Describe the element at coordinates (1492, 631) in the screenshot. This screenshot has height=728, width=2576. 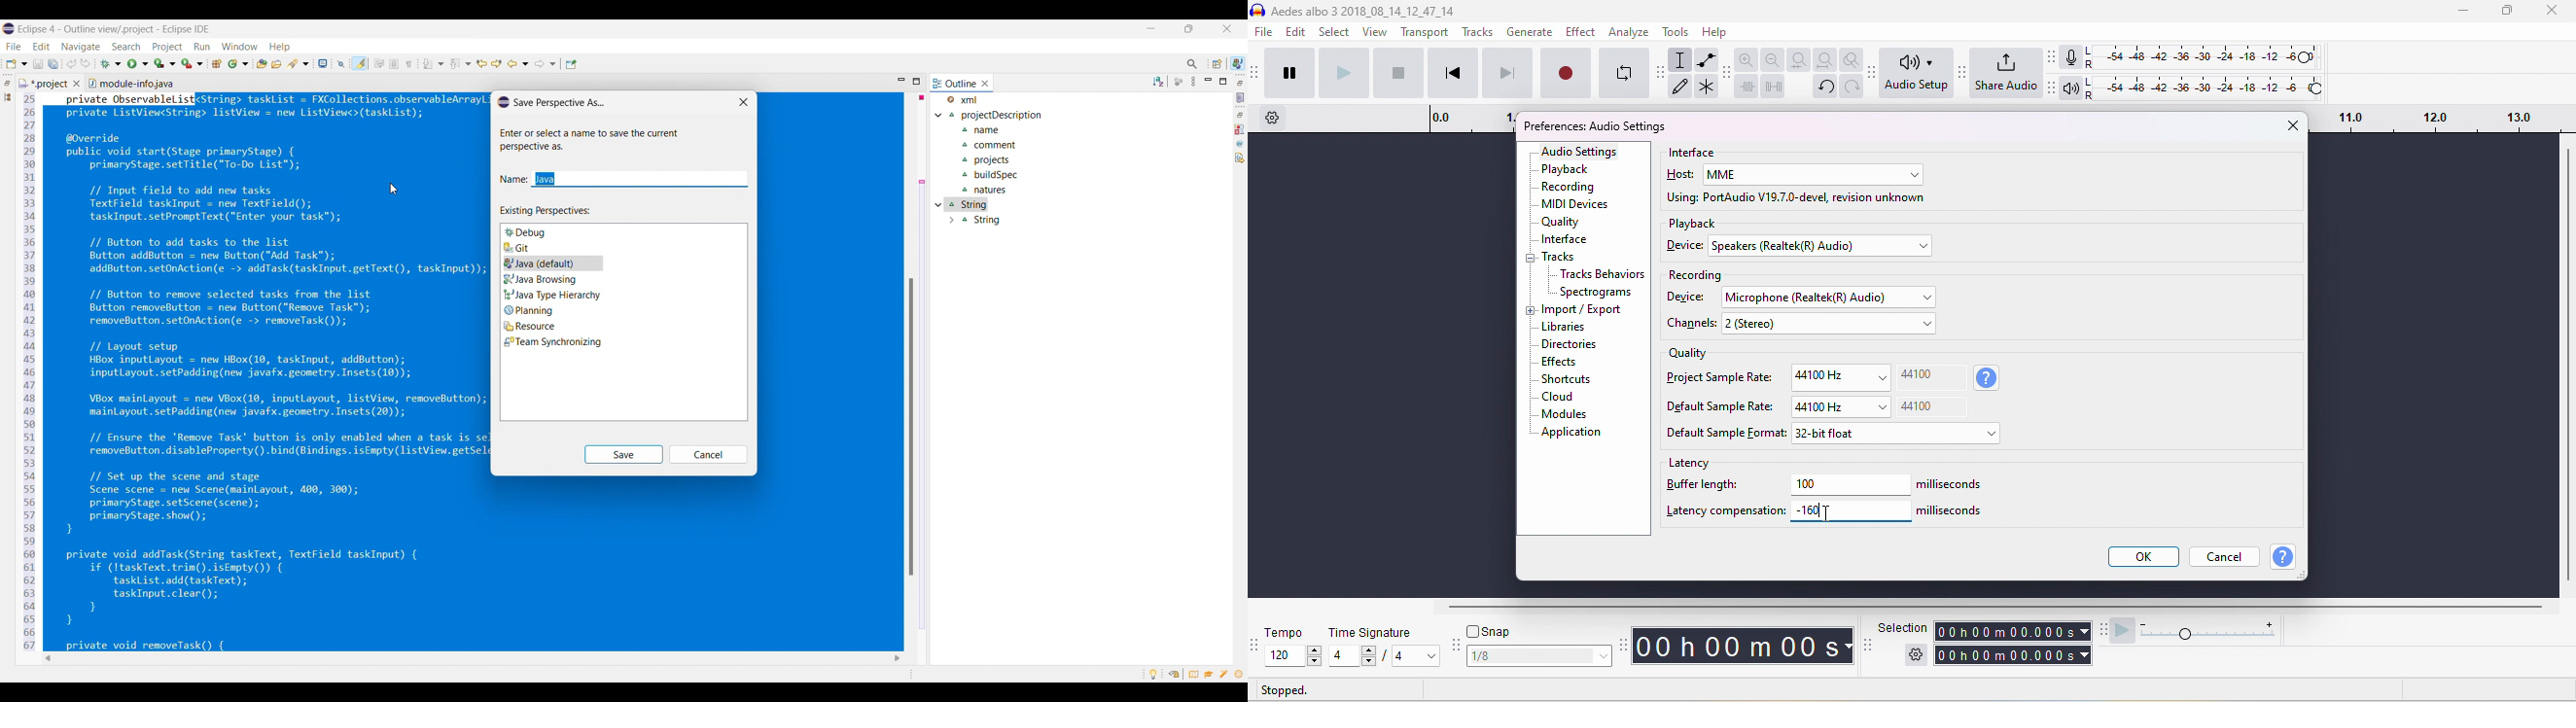
I see `snap` at that location.